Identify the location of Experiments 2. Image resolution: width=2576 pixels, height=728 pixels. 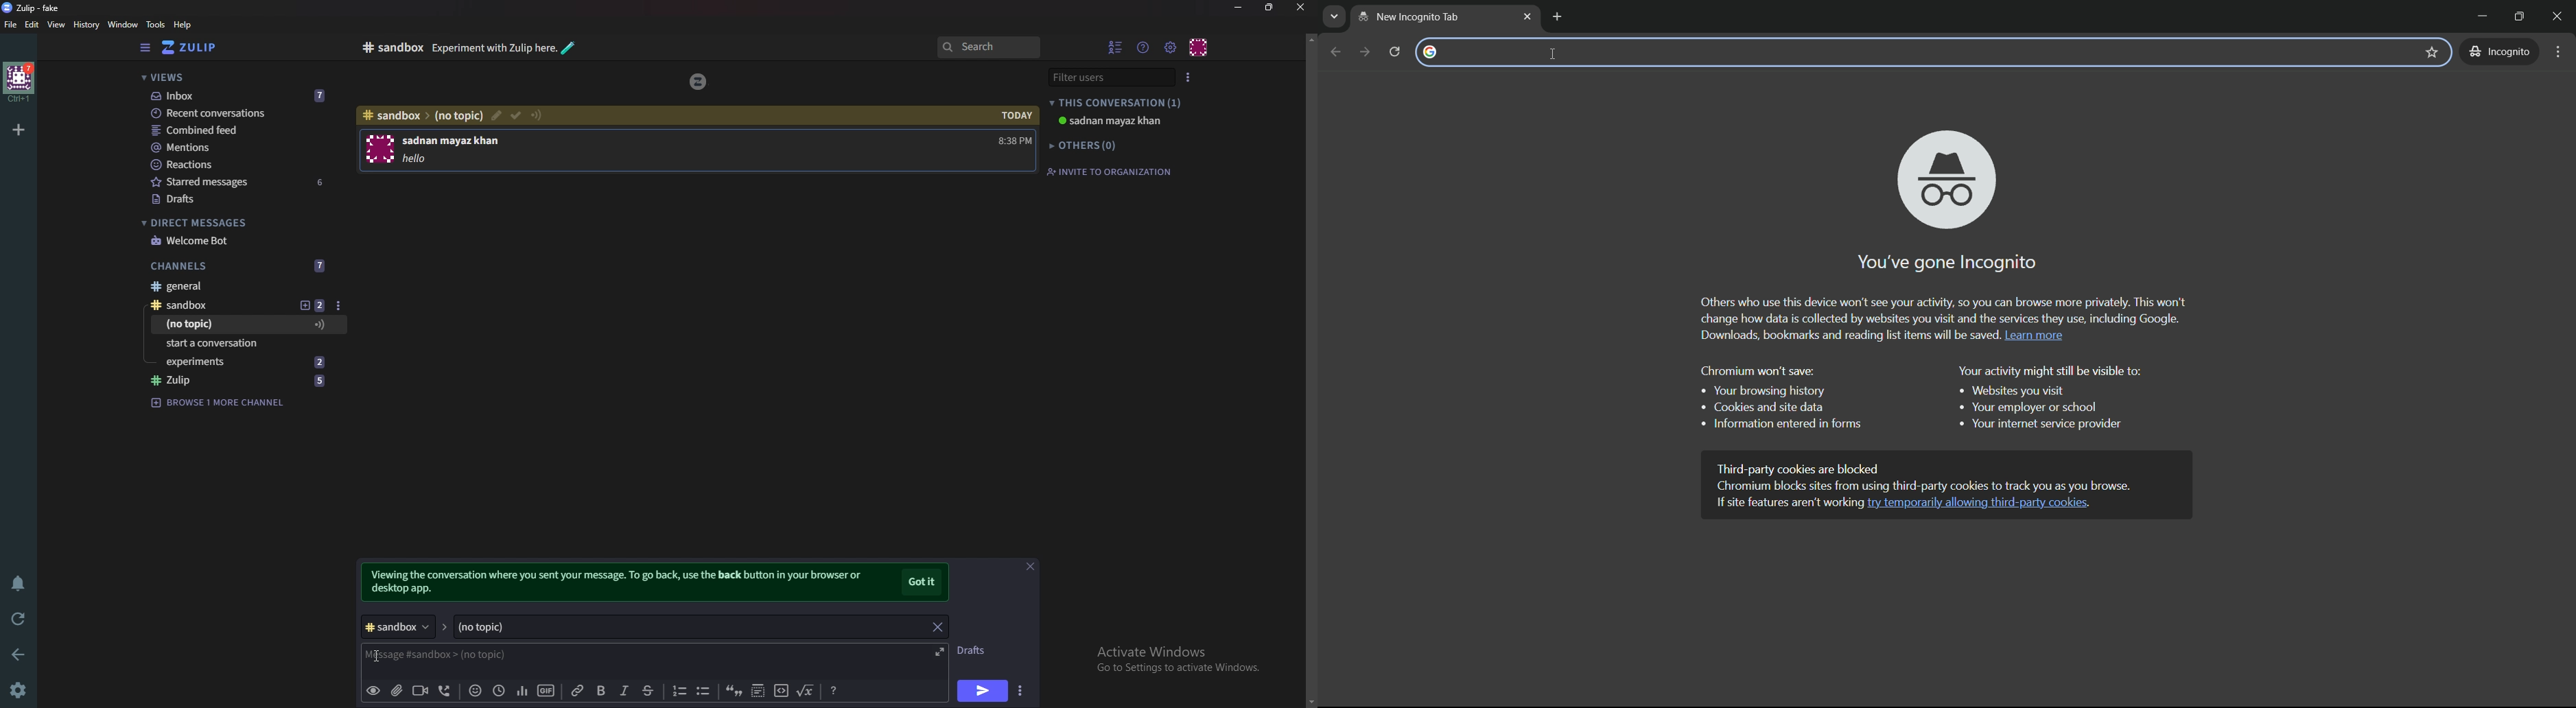
(248, 362).